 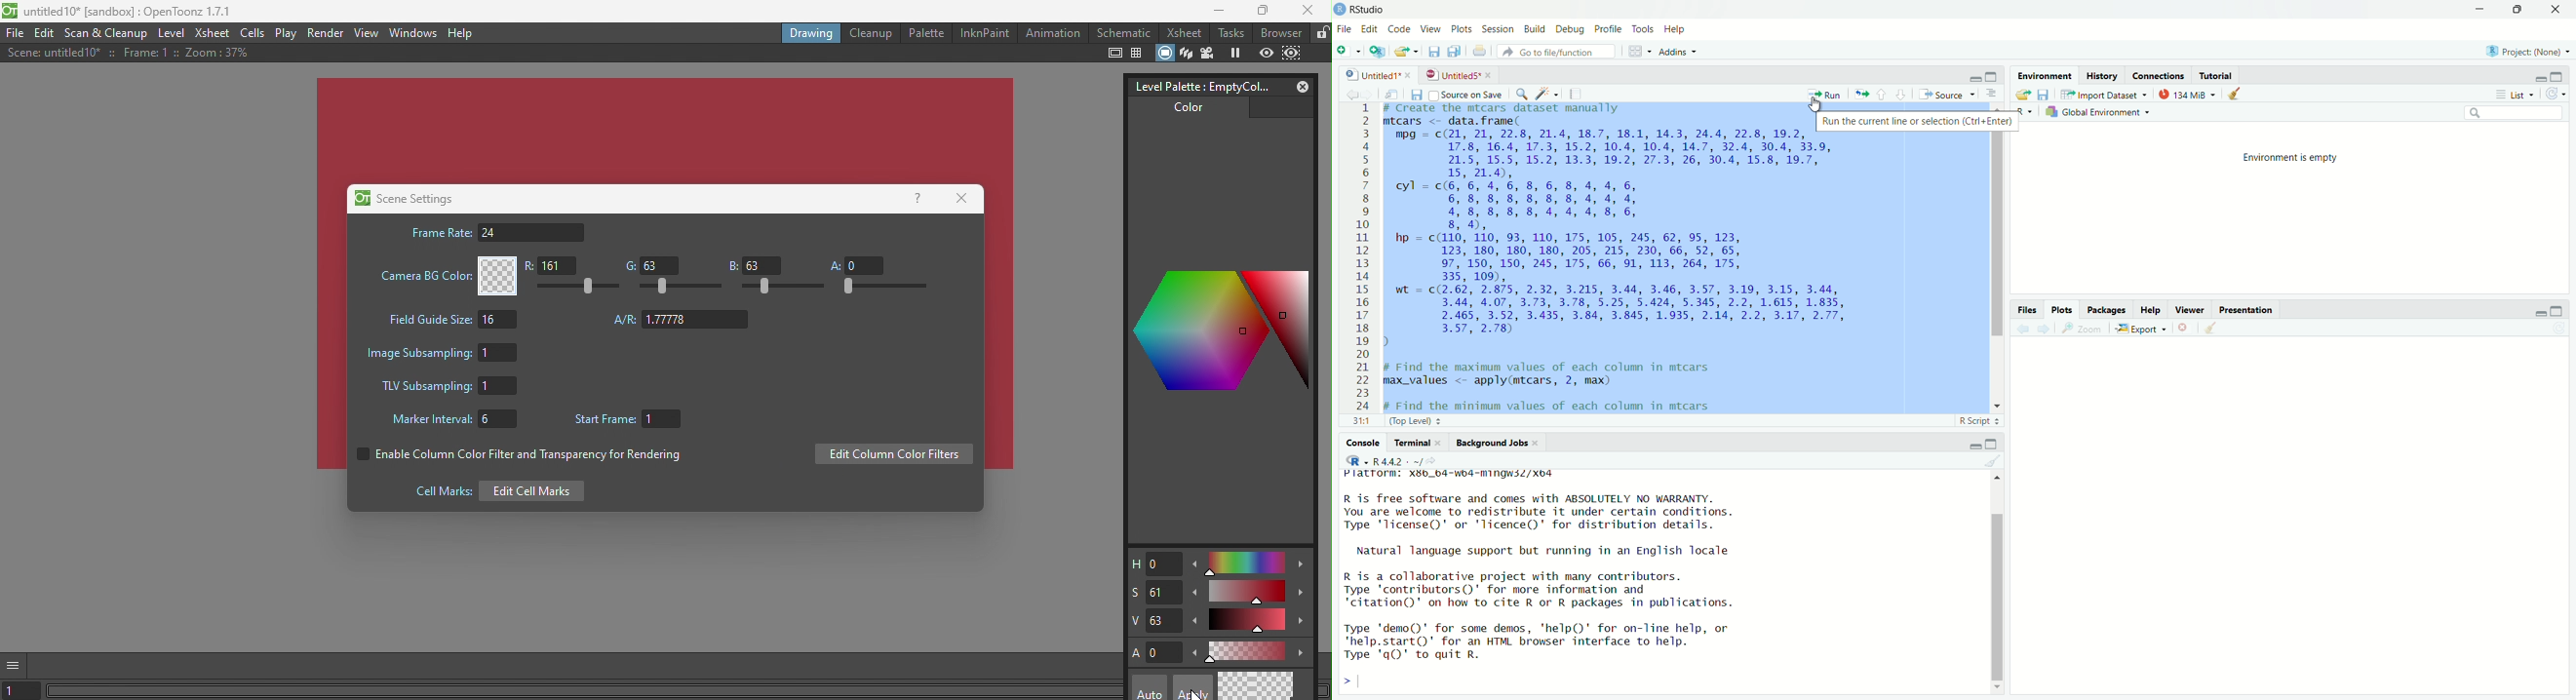 I want to click on copy, so click(x=1452, y=51).